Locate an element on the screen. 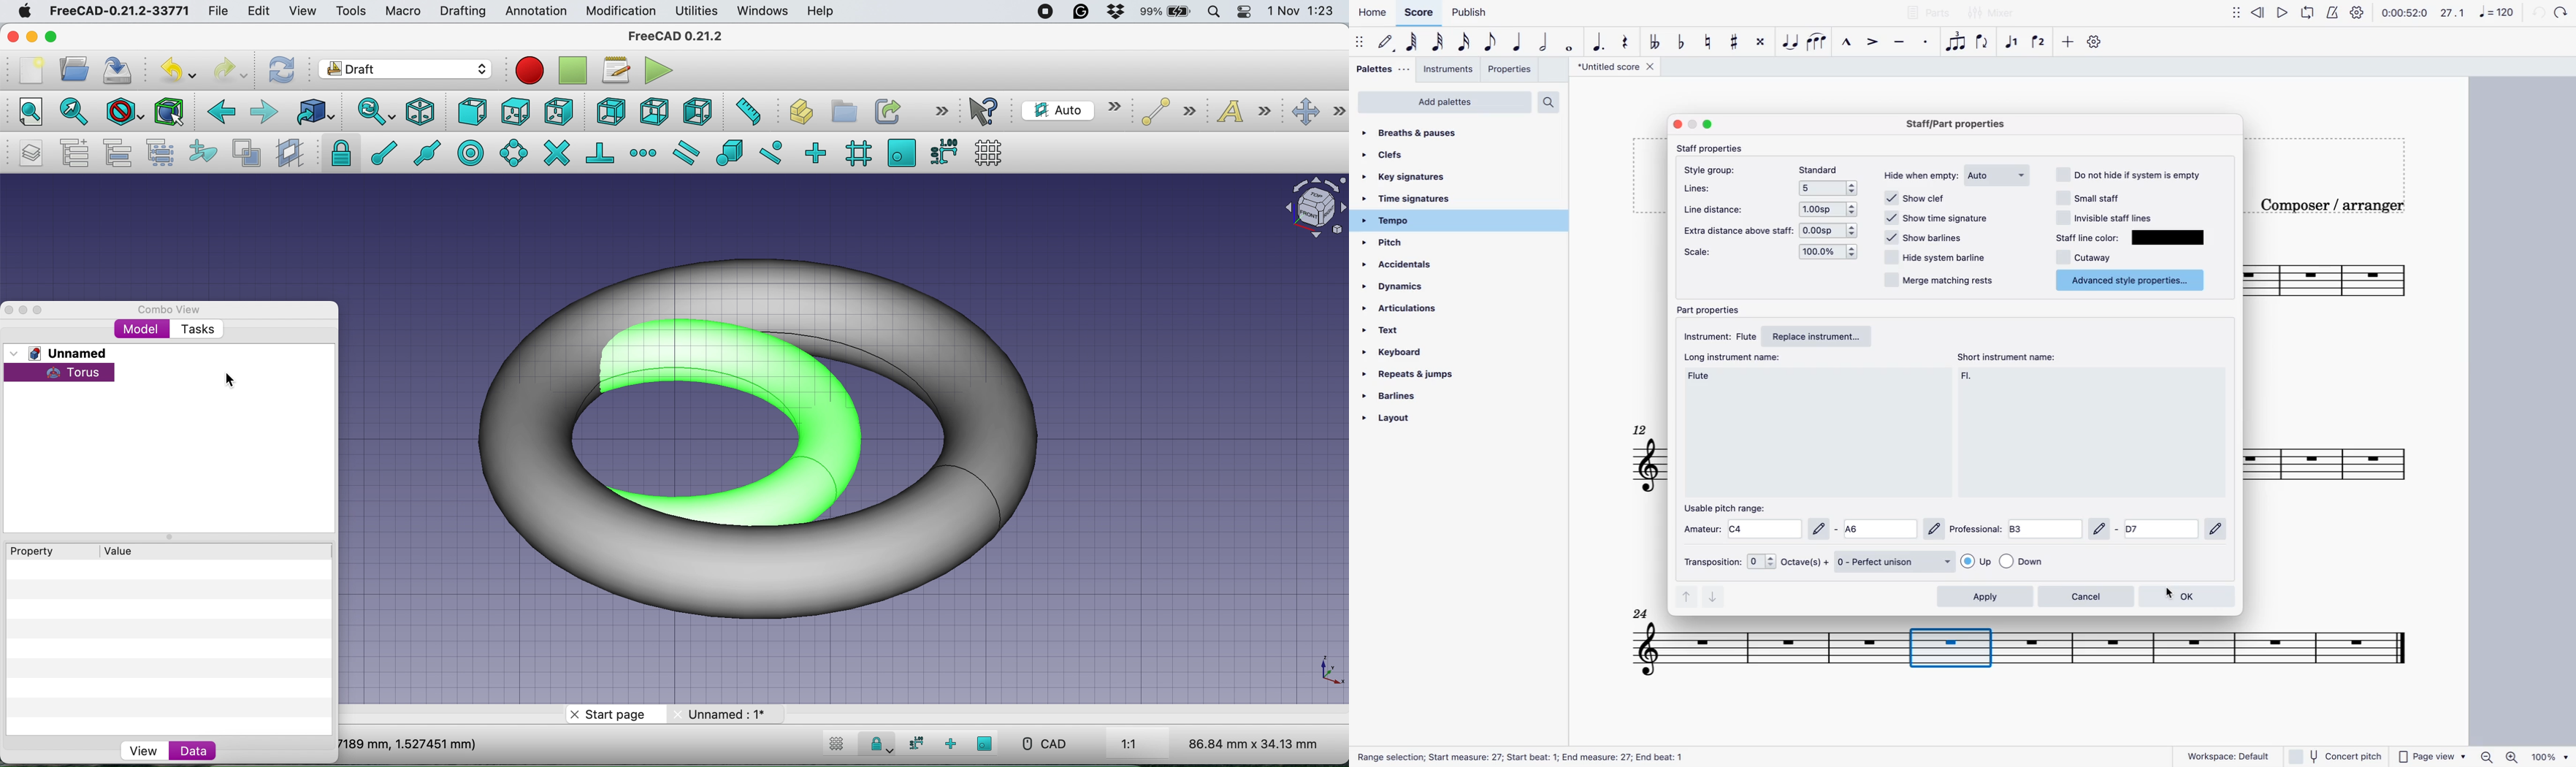 This screenshot has width=2576, height=784. breaths & pauses is located at coordinates (1413, 134).